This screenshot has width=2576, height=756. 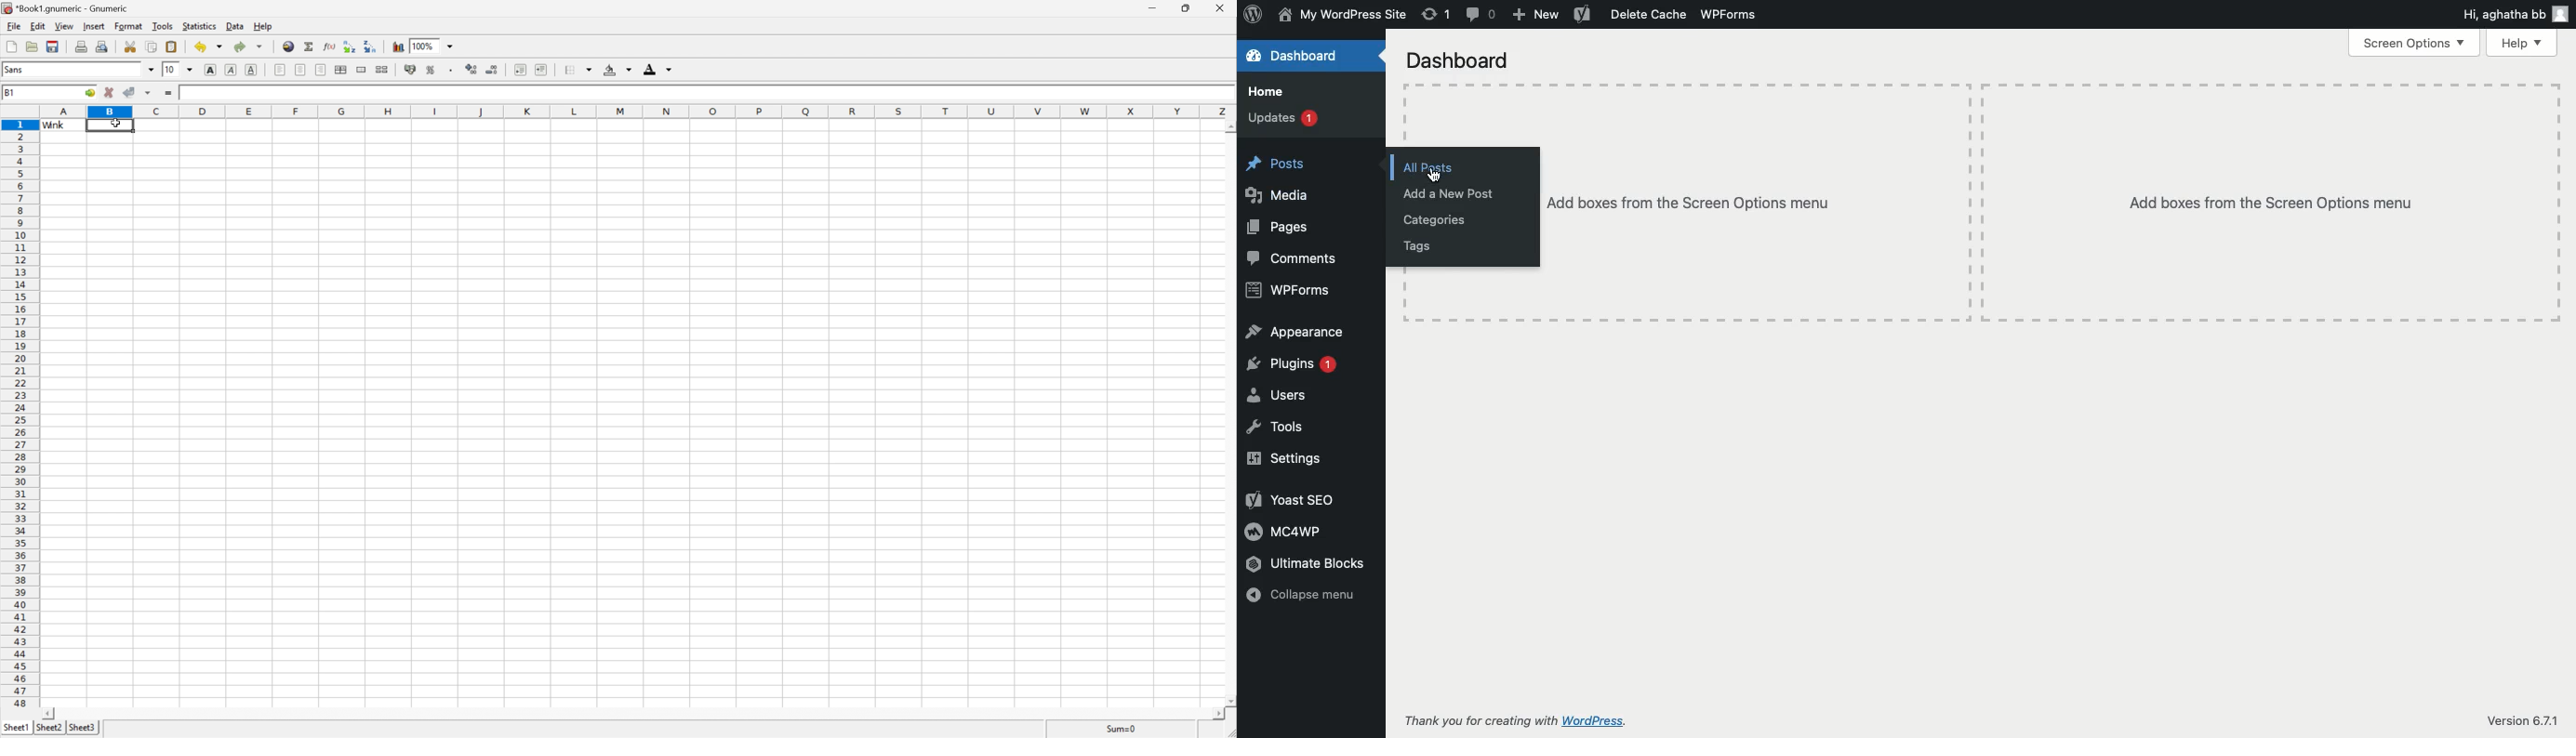 I want to click on Help , so click(x=2523, y=43).